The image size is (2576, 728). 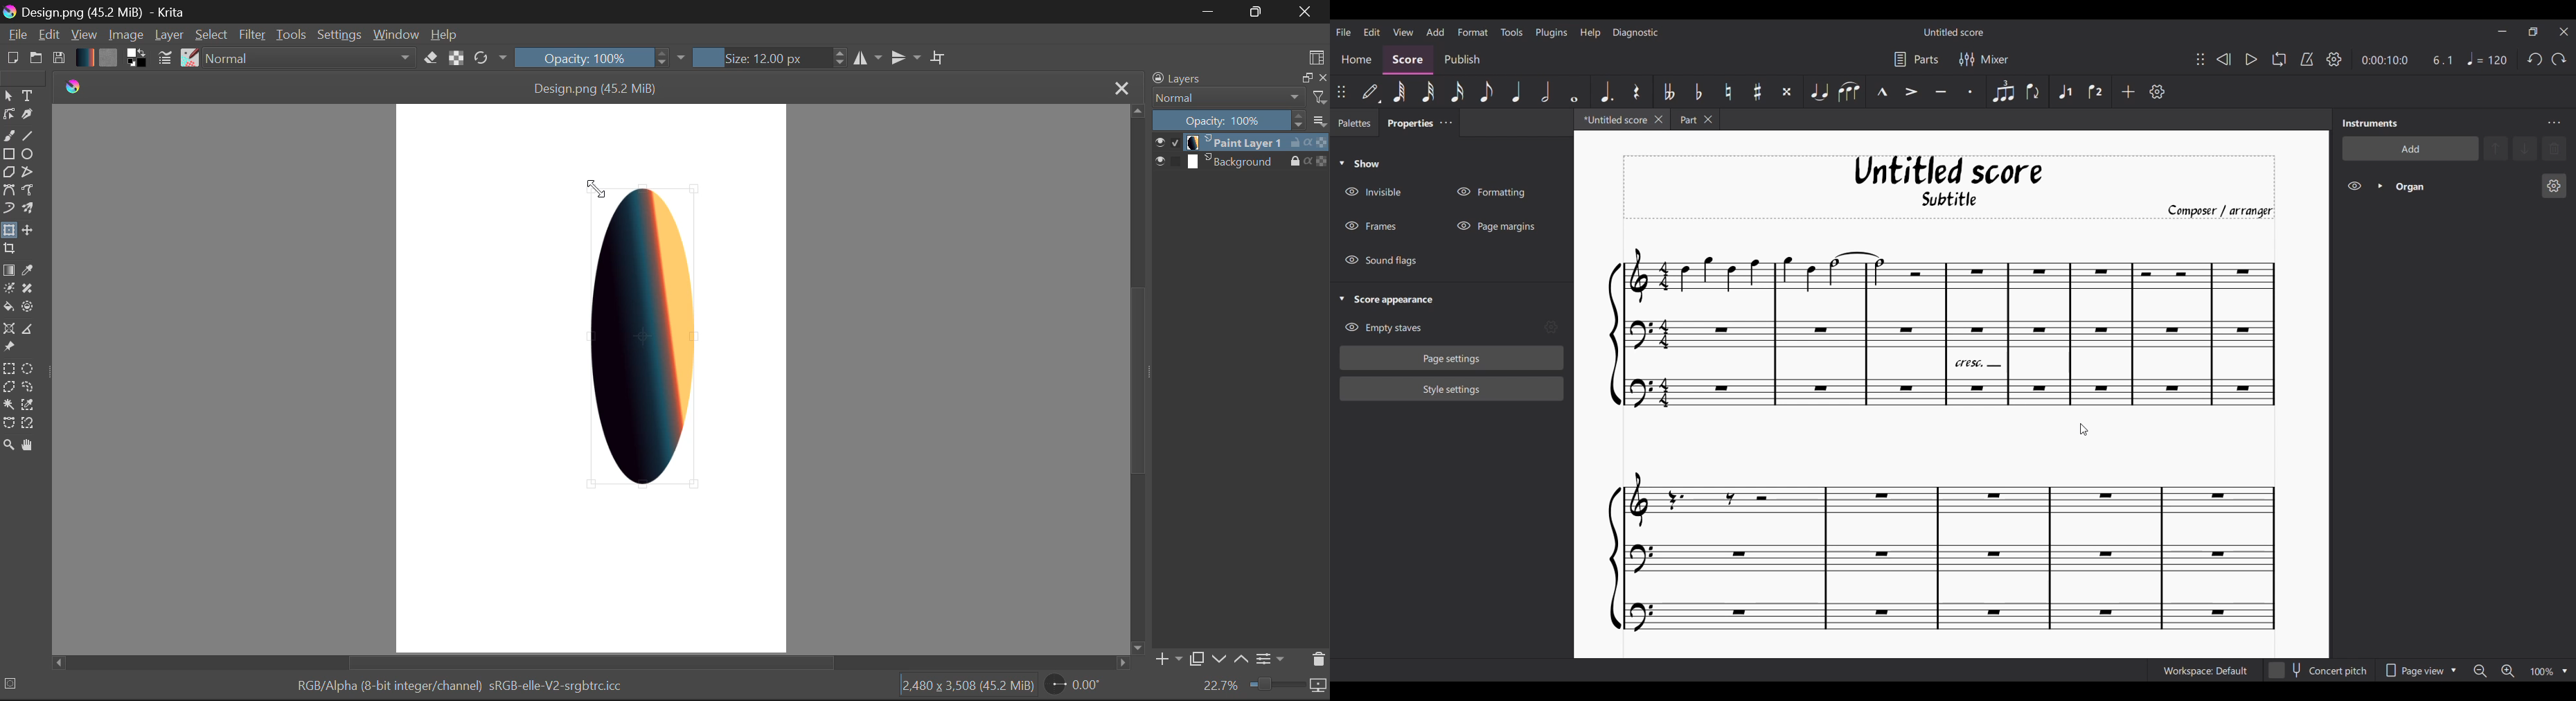 What do you see at coordinates (26, 307) in the screenshot?
I see `Enclose and Fill` at bounding box center [26, 307].